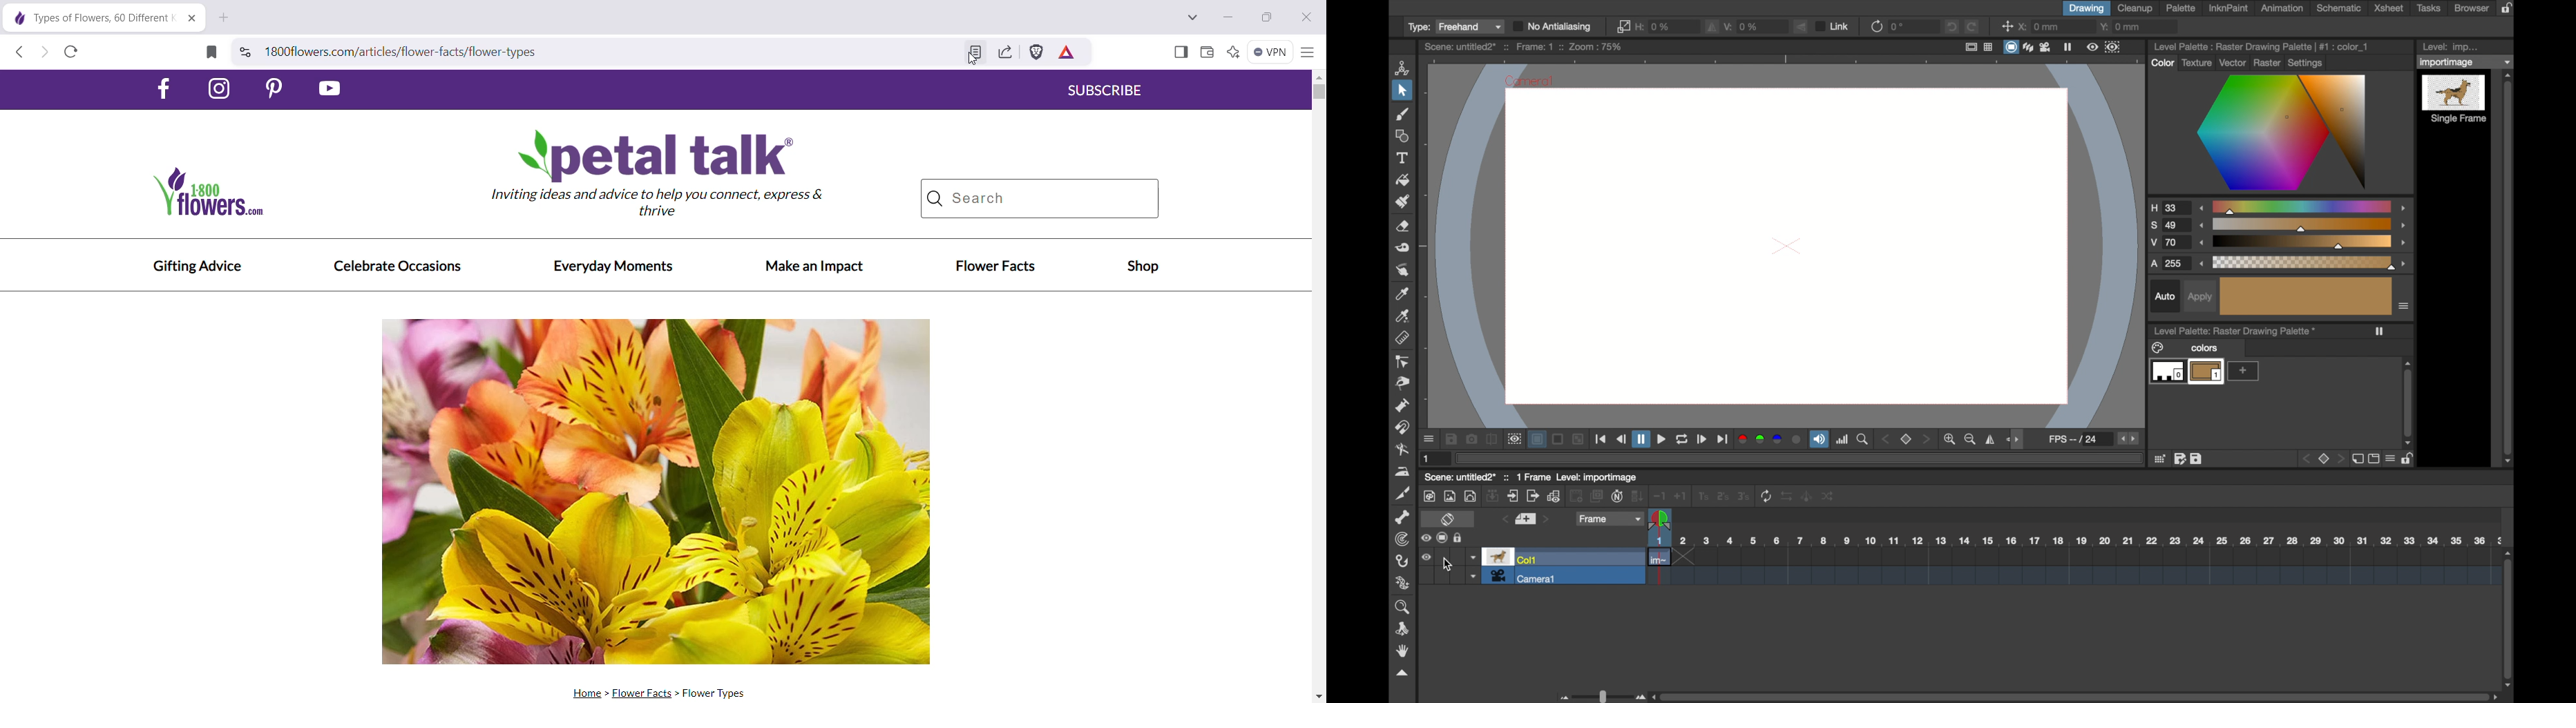 This screenshot has height=728, width=2576. Describe the element at coordinates (1683, 440) in the screenshot. I see `refresh` at that location.